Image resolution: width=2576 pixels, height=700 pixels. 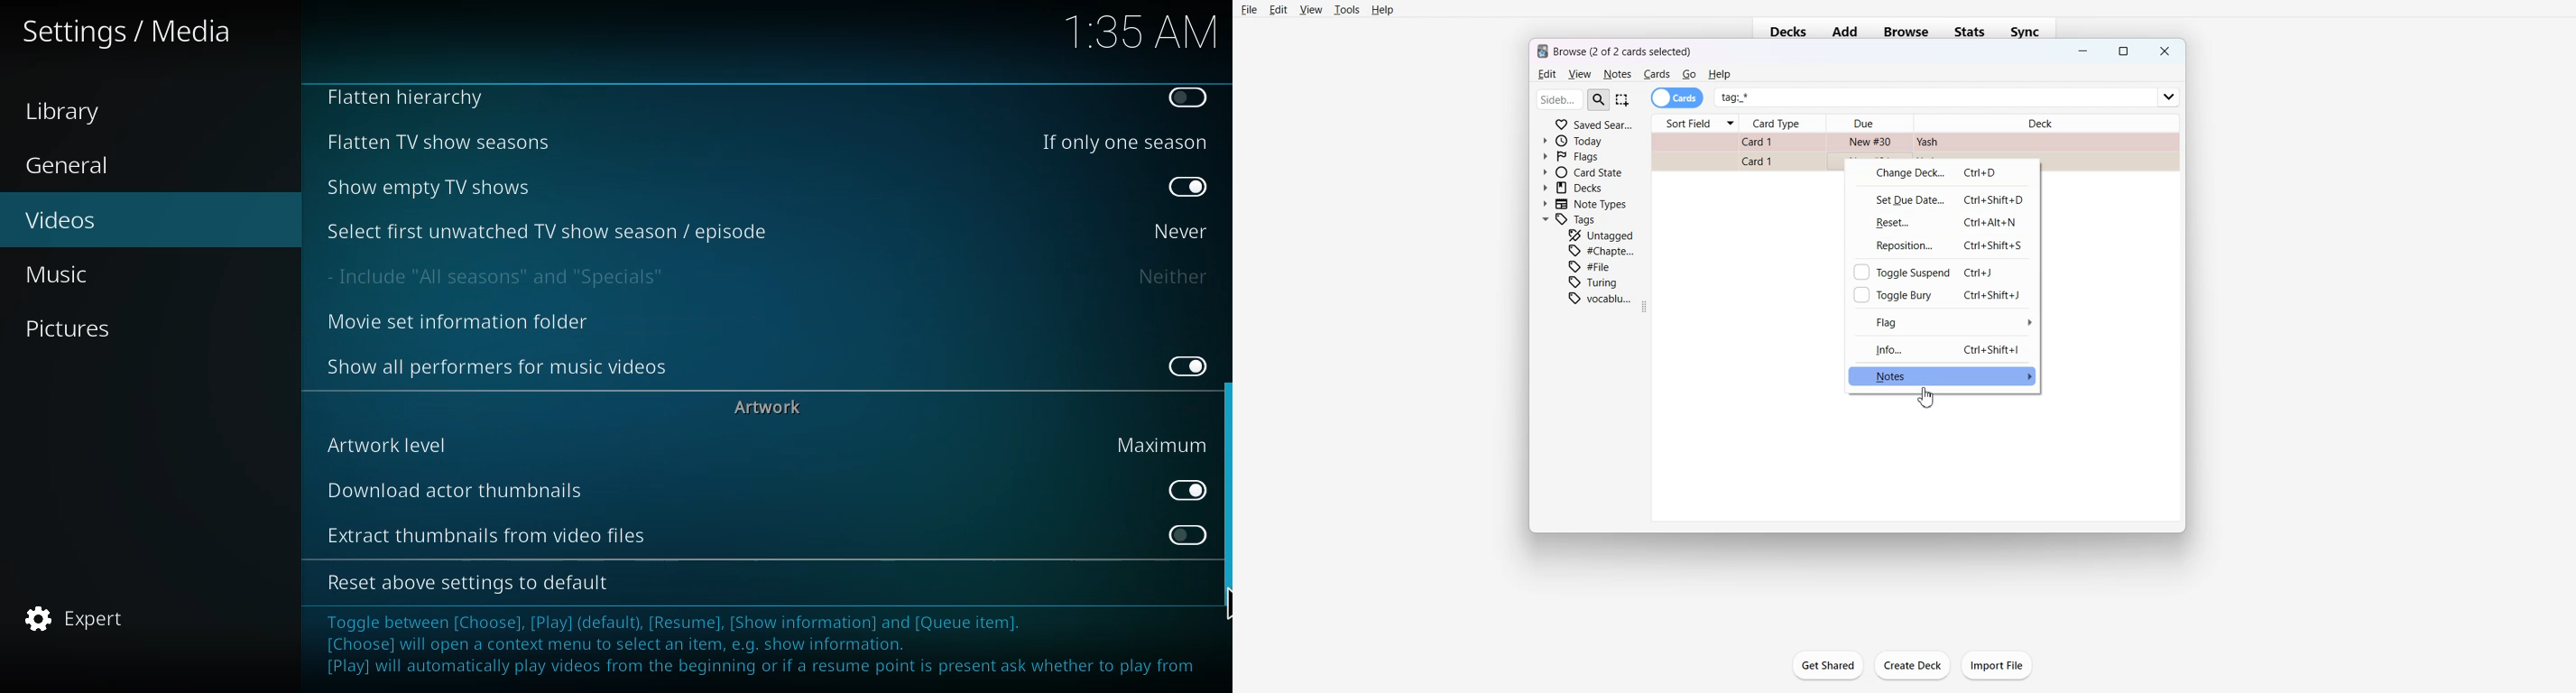 What do you see at coordinates (1657, 74) in the screenshot?
I see `Cards` at bounding box center [1657, 74].